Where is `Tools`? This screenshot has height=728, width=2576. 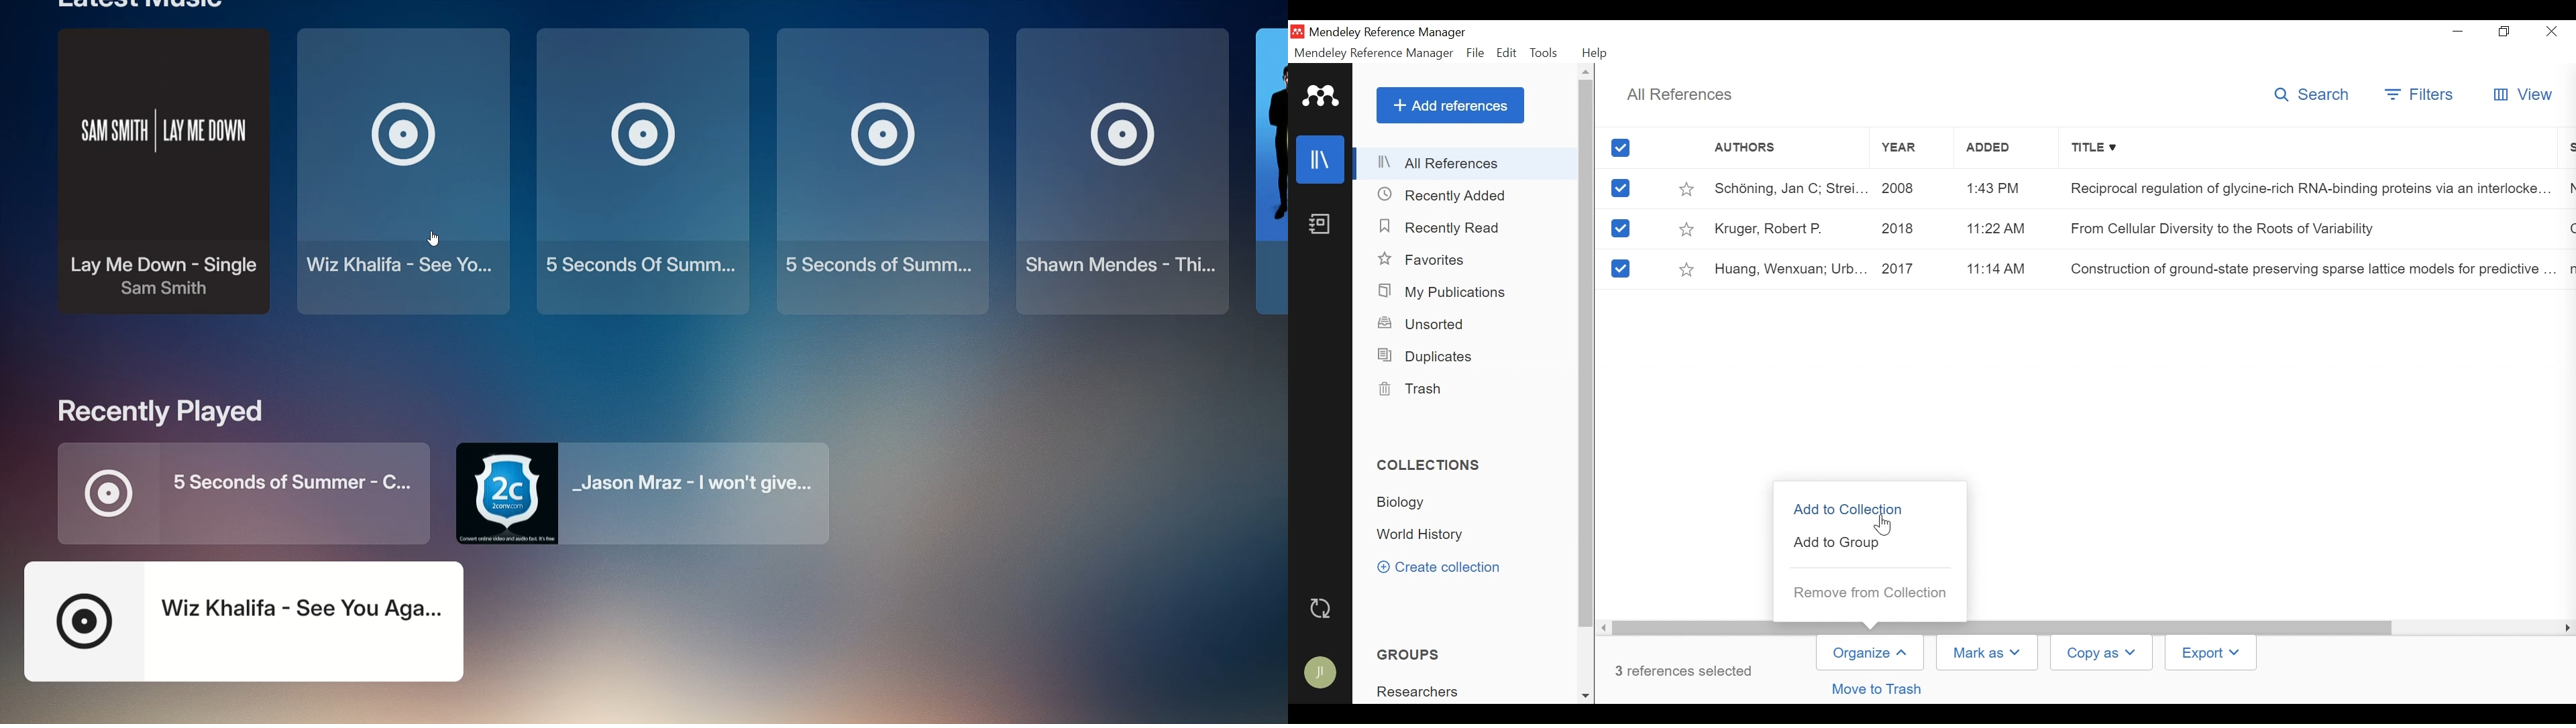
Tools is located at coordinates (1544, 53).